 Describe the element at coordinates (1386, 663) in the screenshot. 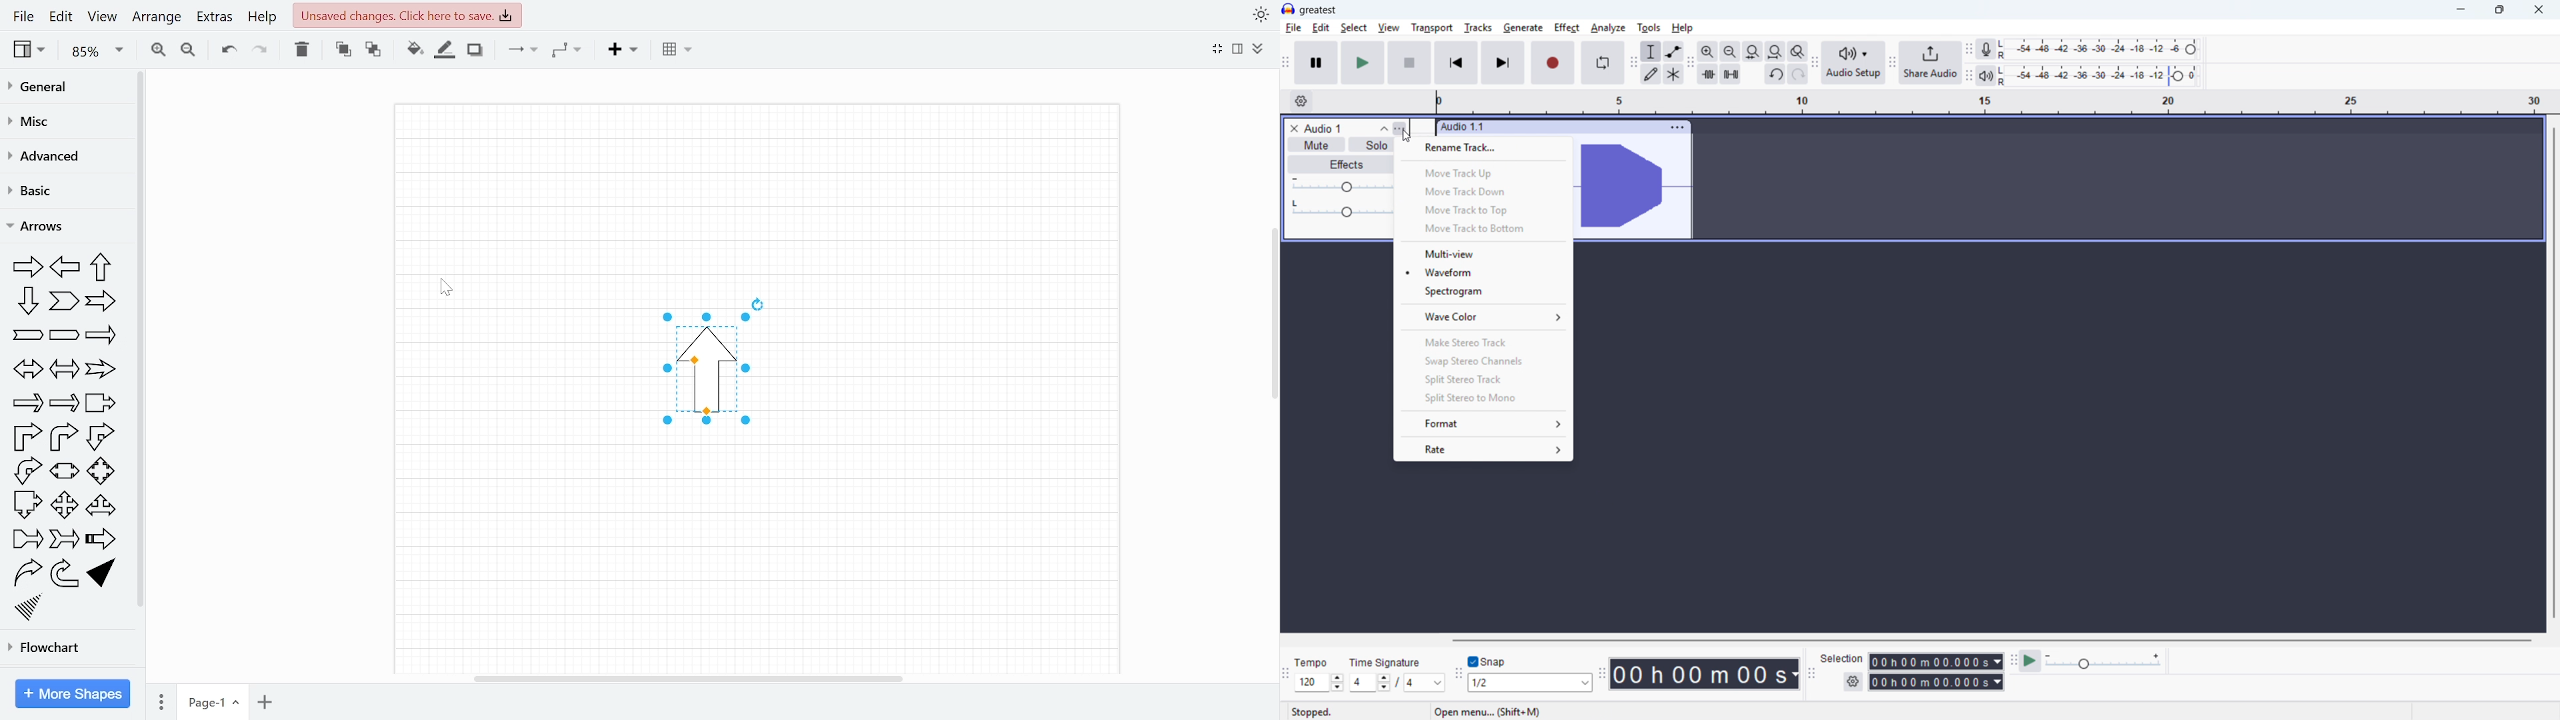

I see `time signature` at that location.